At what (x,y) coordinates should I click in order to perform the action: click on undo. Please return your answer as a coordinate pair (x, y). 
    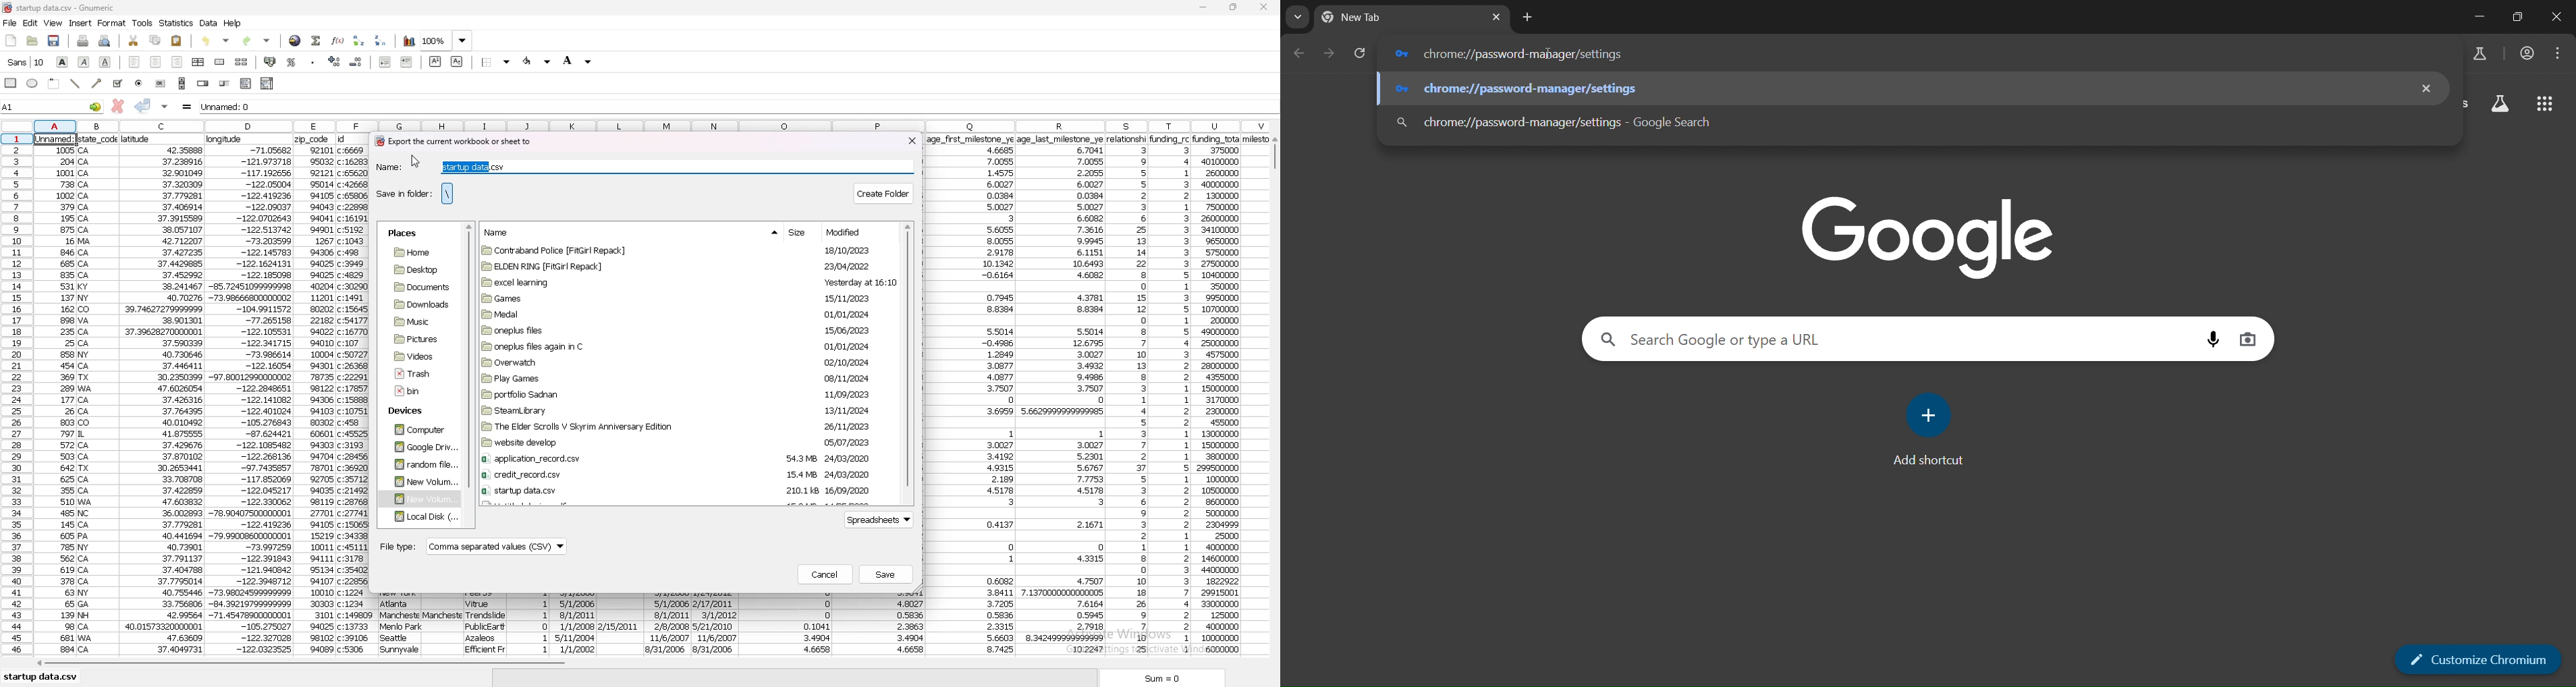
    Looking at the image, I should click on (218, 39).